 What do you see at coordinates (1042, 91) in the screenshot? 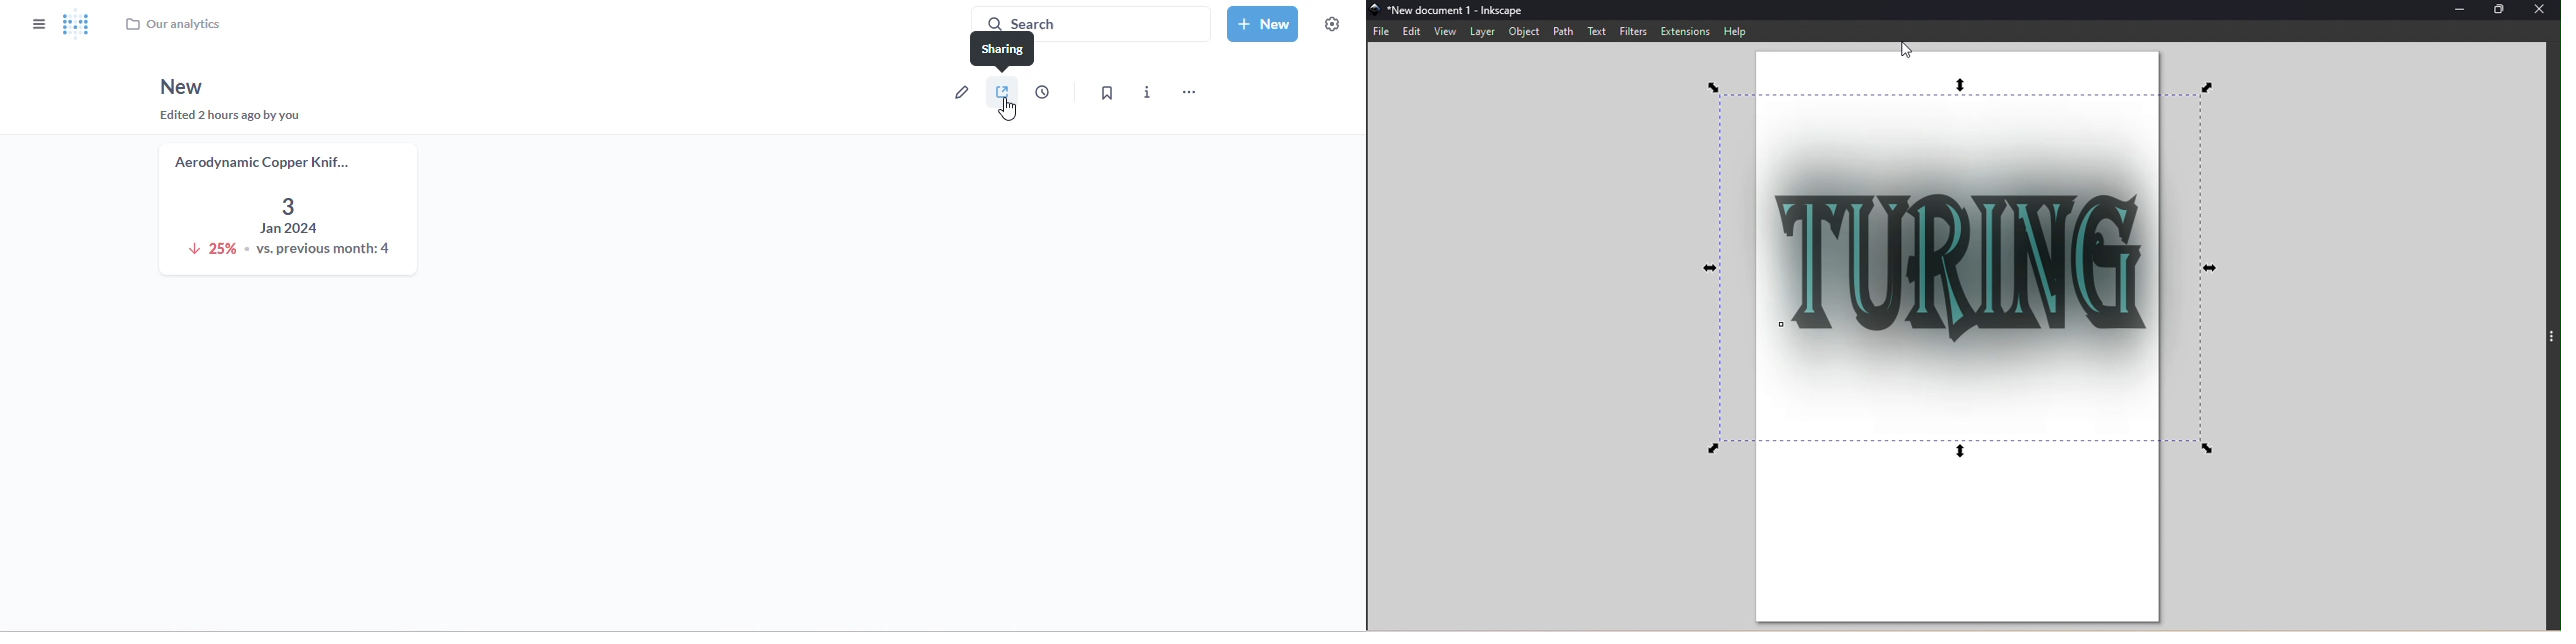
I see `auto-refresh` at bounding box center [1042, 91].